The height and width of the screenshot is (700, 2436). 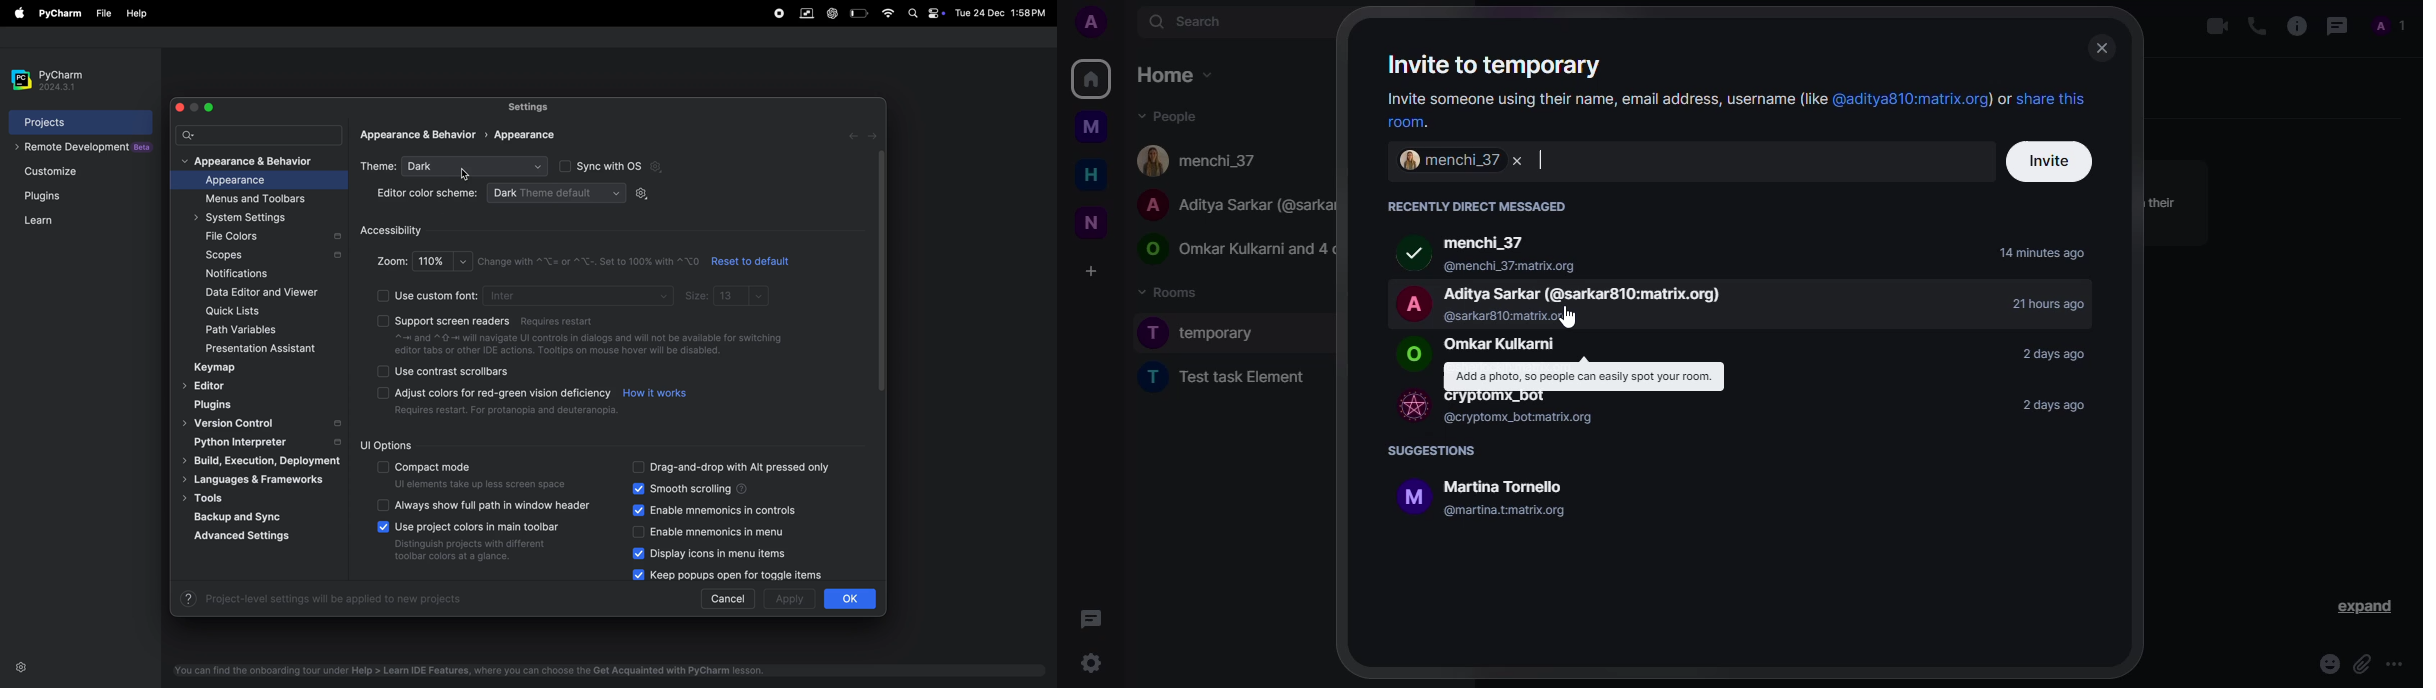 I want to click on @cryptomx_botmatrix.org, so click(x=1516, y=418).